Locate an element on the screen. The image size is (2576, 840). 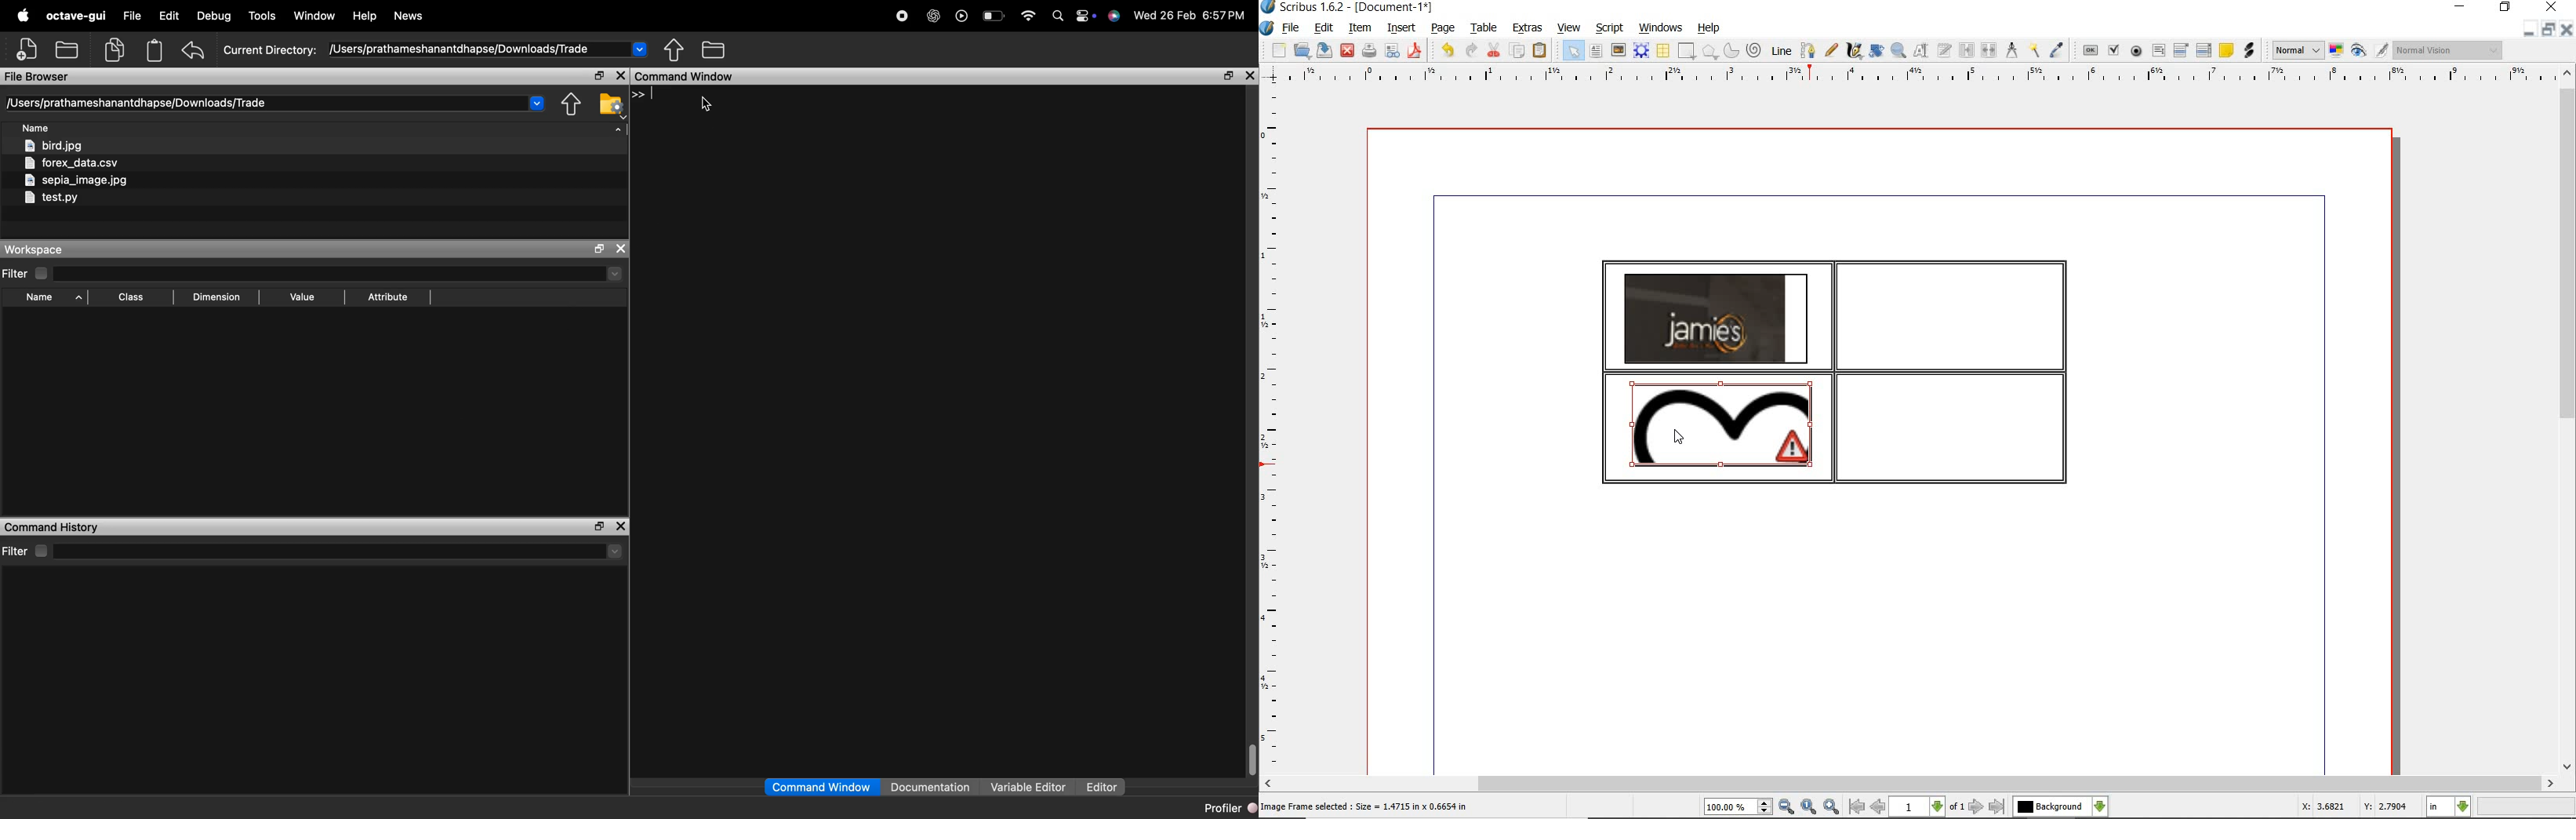
select current zoom level is located at coordinates (1738, 808).